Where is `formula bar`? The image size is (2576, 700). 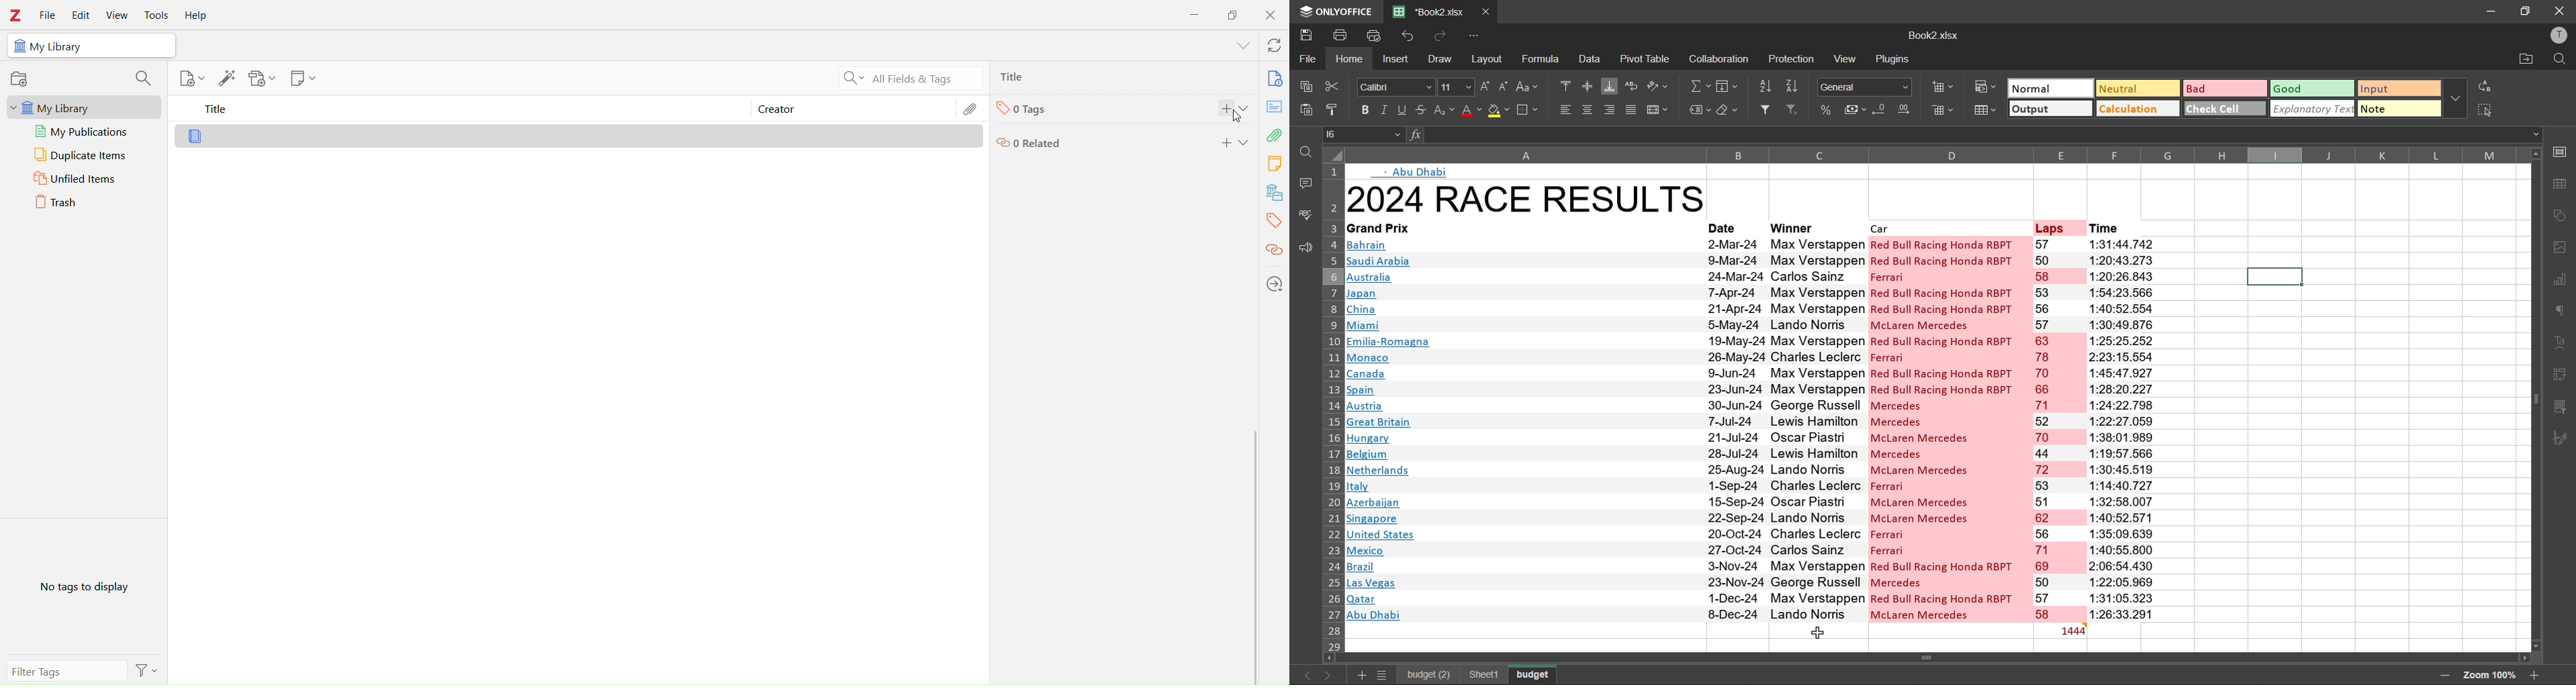 formula bar is located at coordinates (1972, 134).